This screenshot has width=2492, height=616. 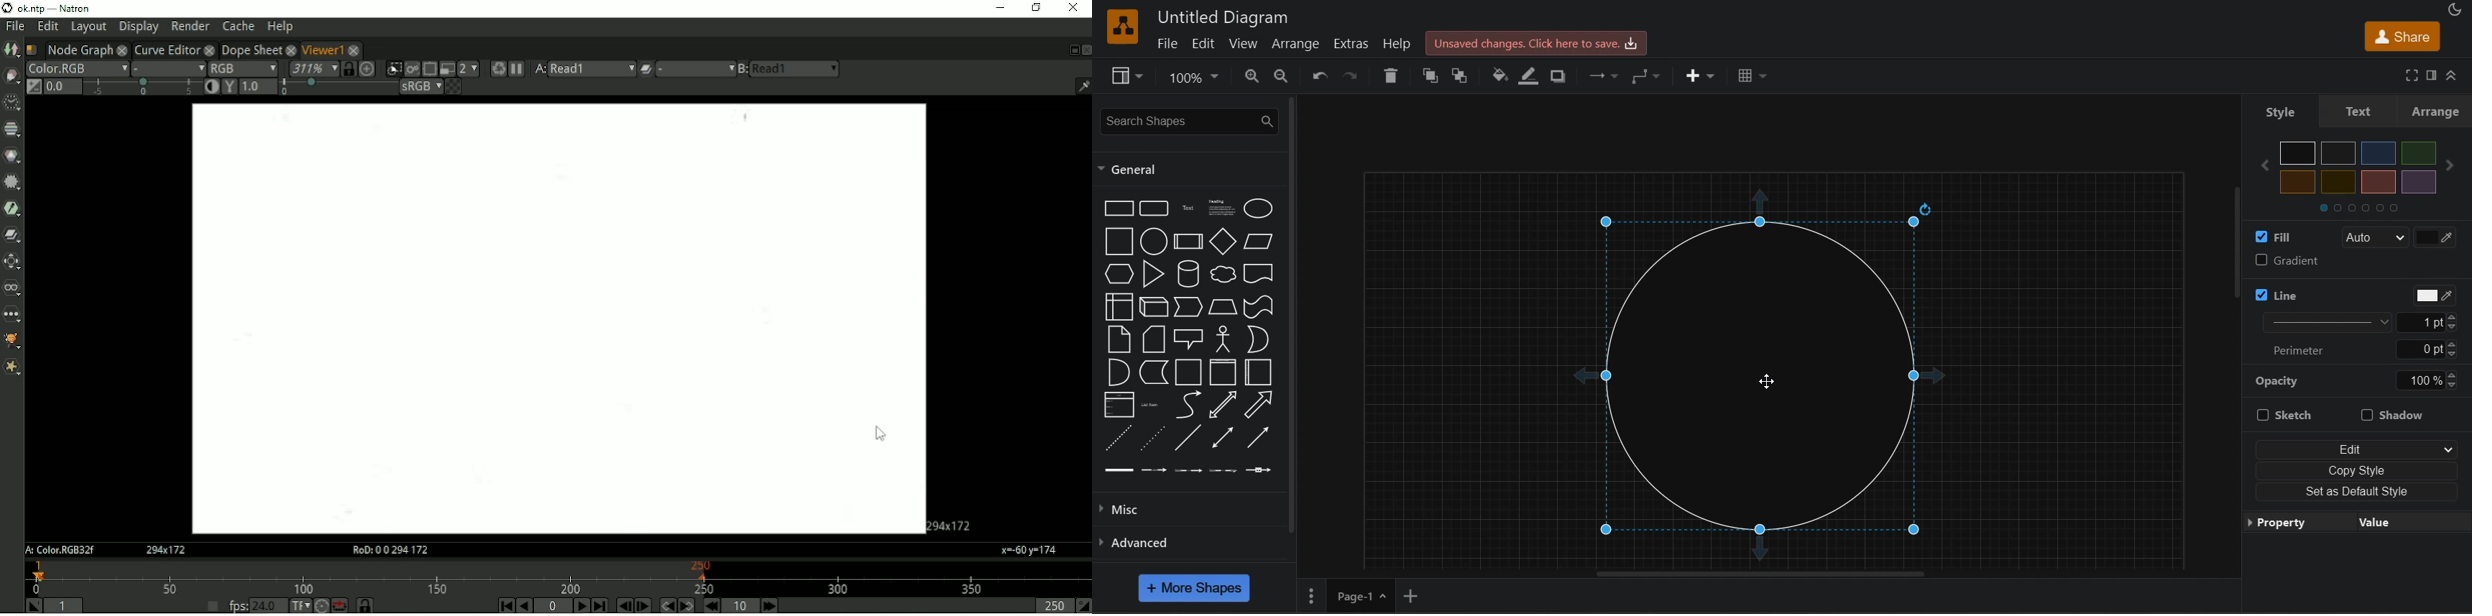 I want to click on vertical scroll bar, so click(x=1293, y=316).